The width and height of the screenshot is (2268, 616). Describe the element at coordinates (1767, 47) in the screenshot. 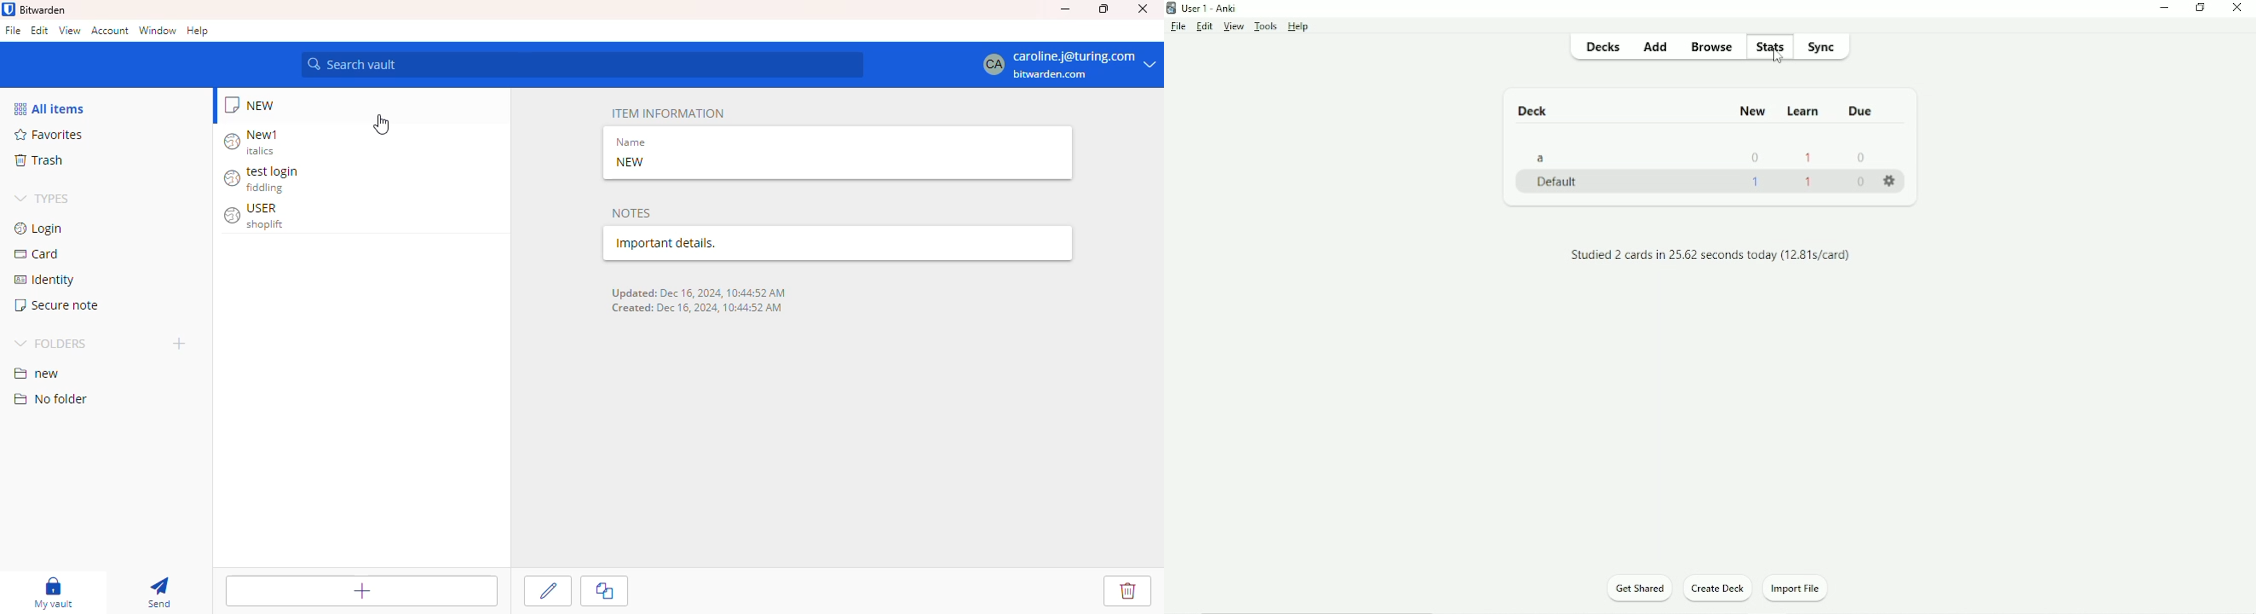

I see `Stats` at that location.